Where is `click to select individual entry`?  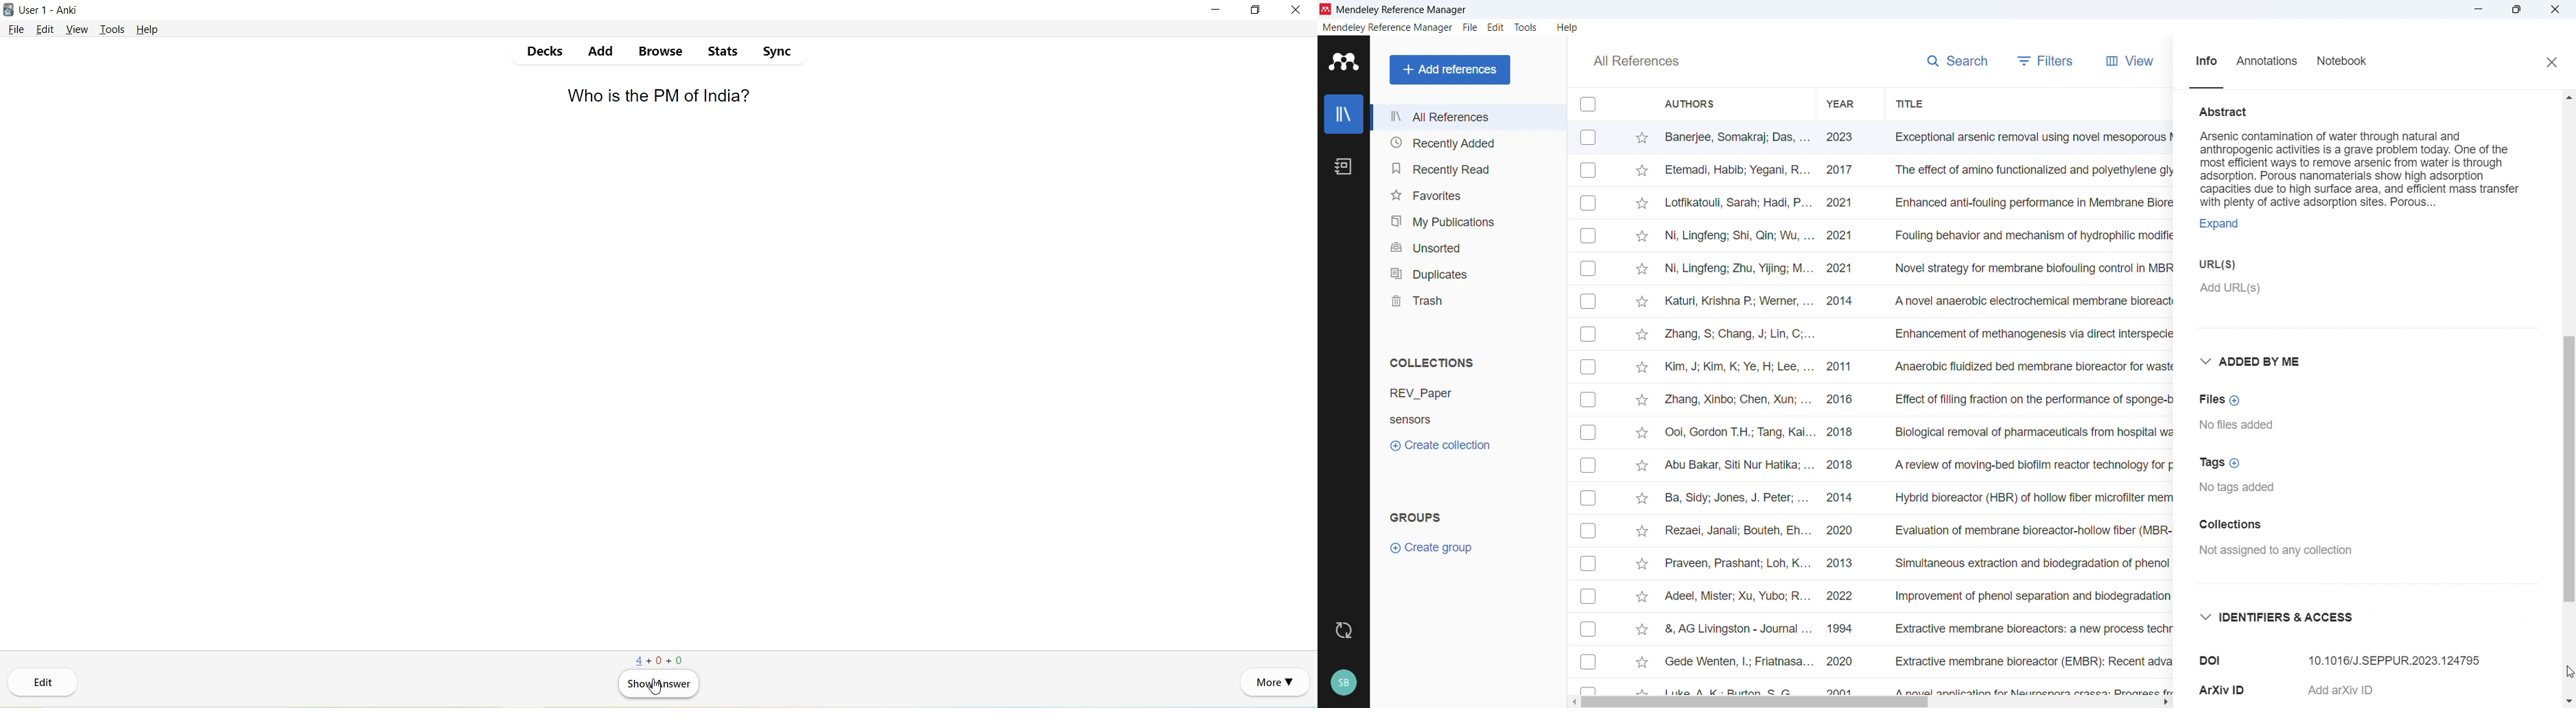
click to select individual entry is located at coordinates (1590, 598).